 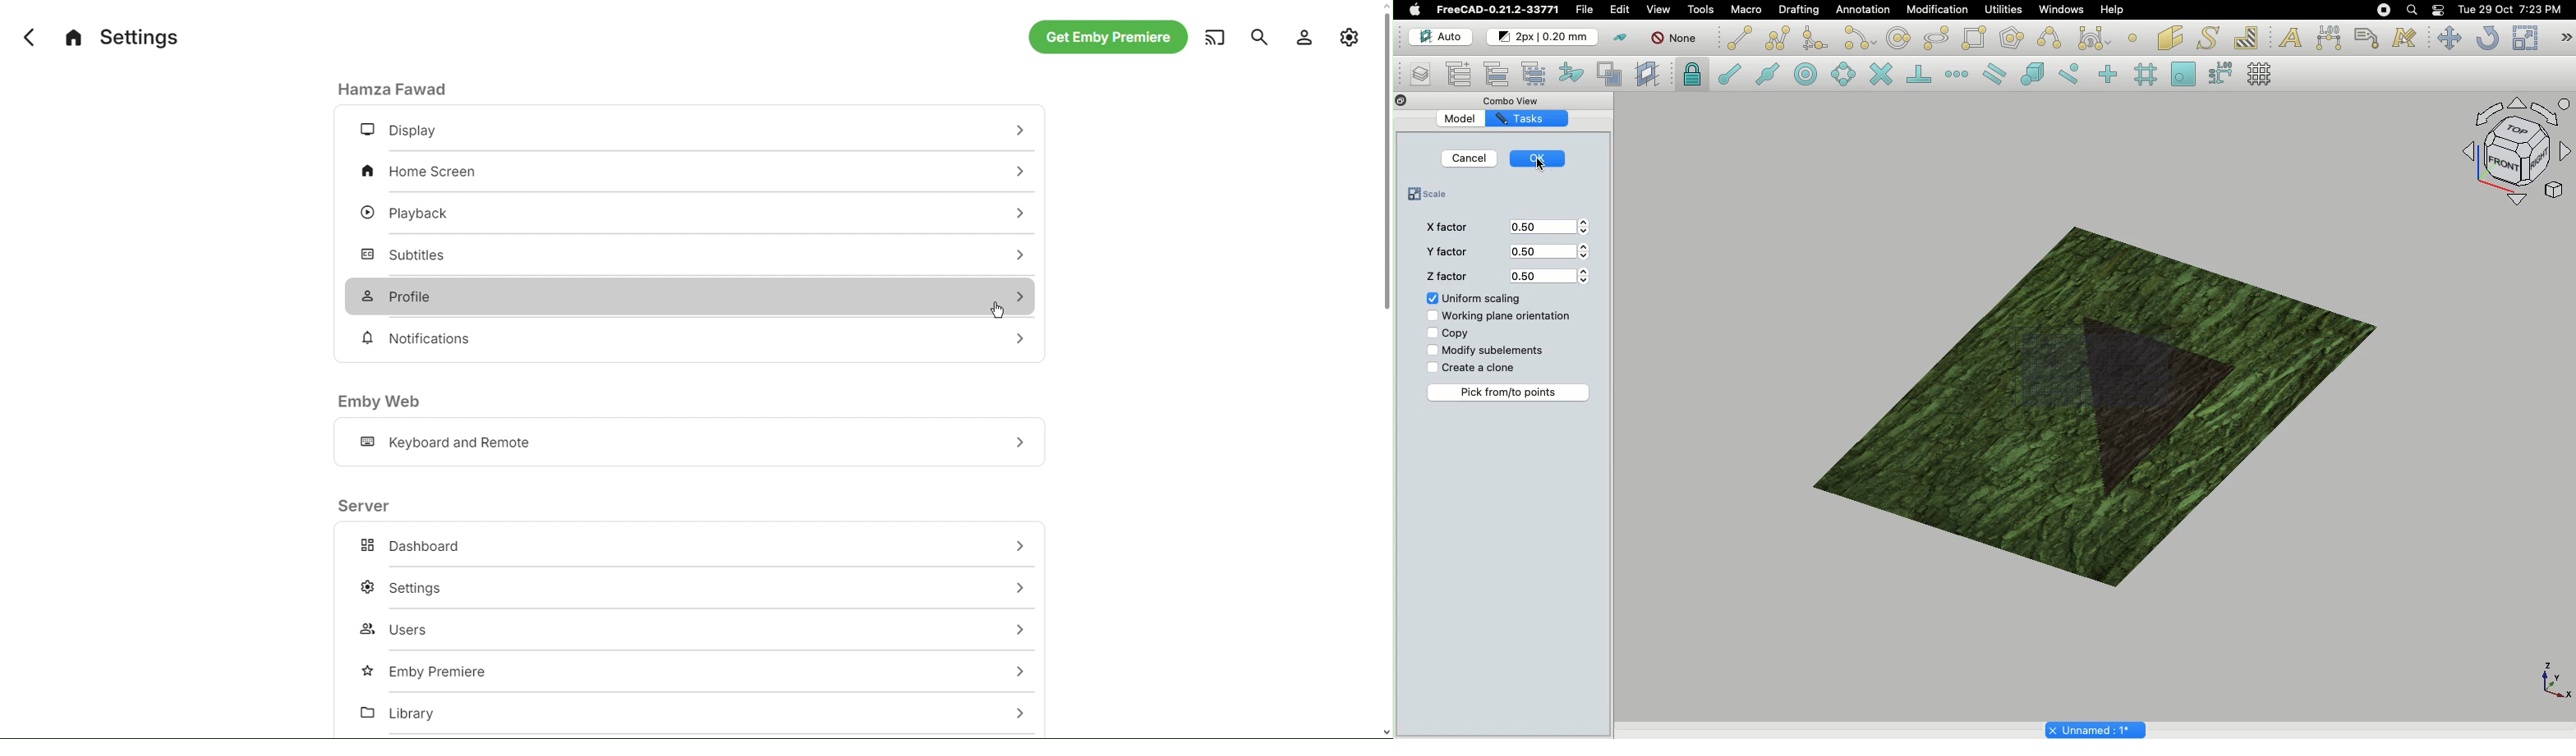 I want to click on Toggle construction mode, so click(x=1619, y=37).